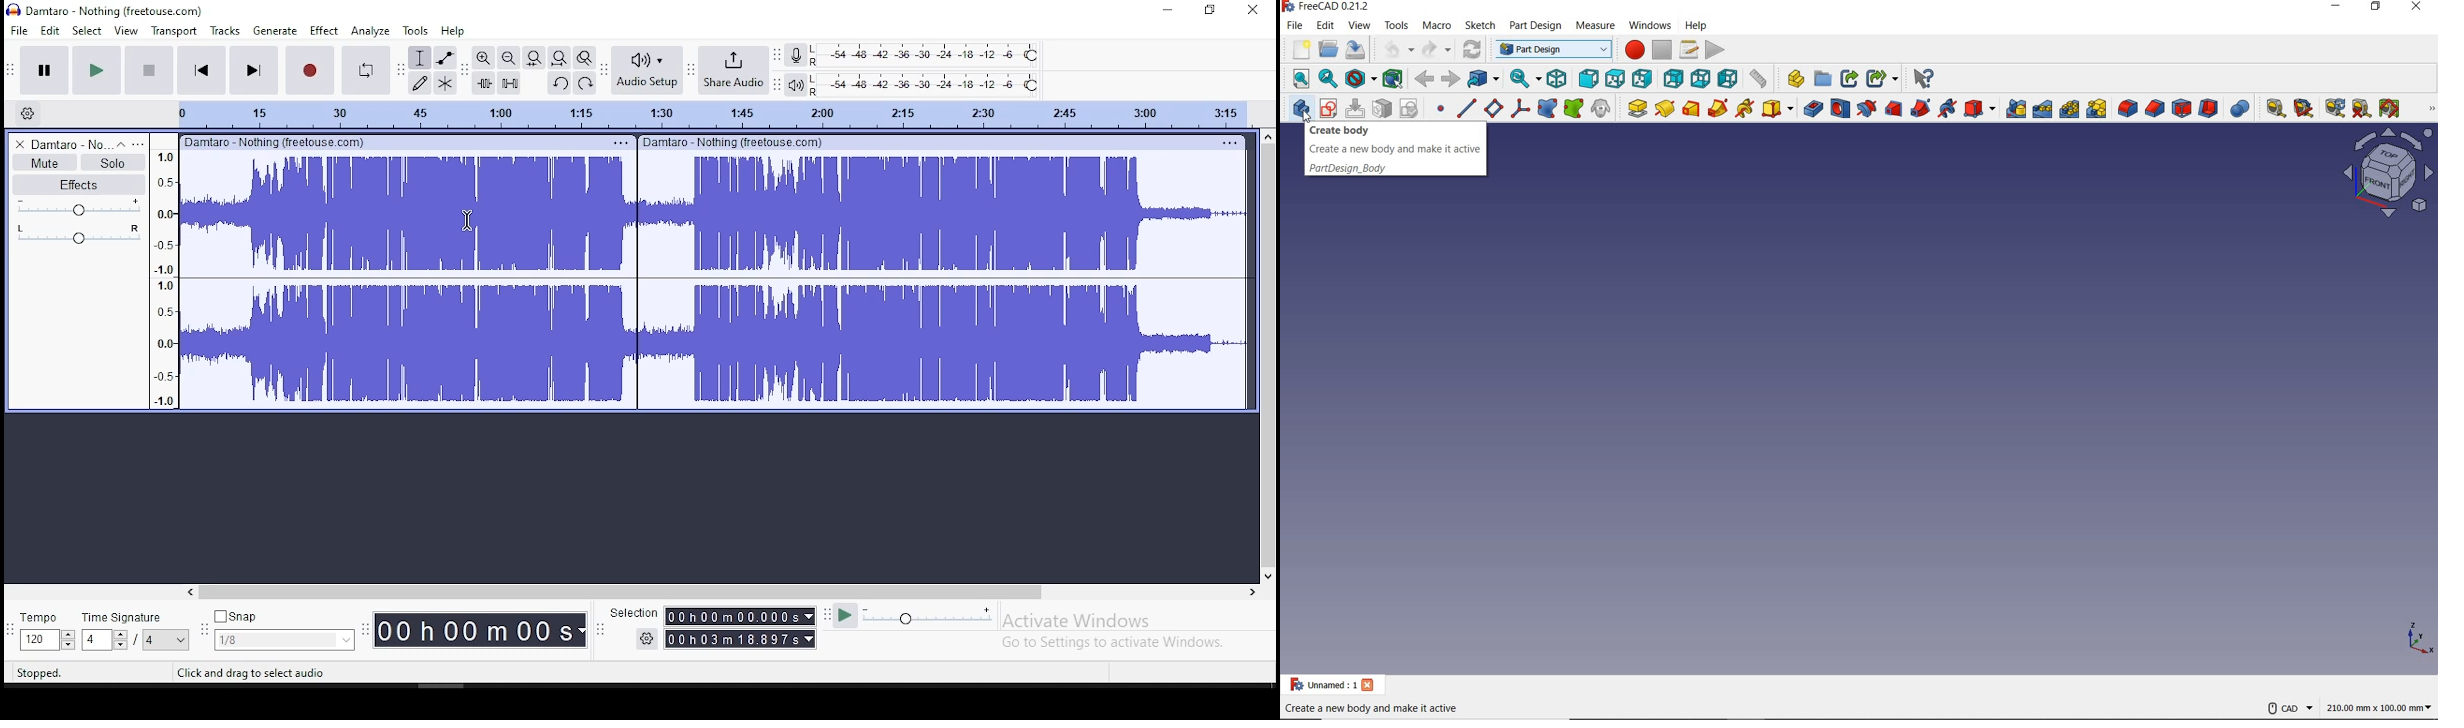  What do you see at coordinates (18, 29) in the screenshot?
I see `file` at bounding box center [18, 29].